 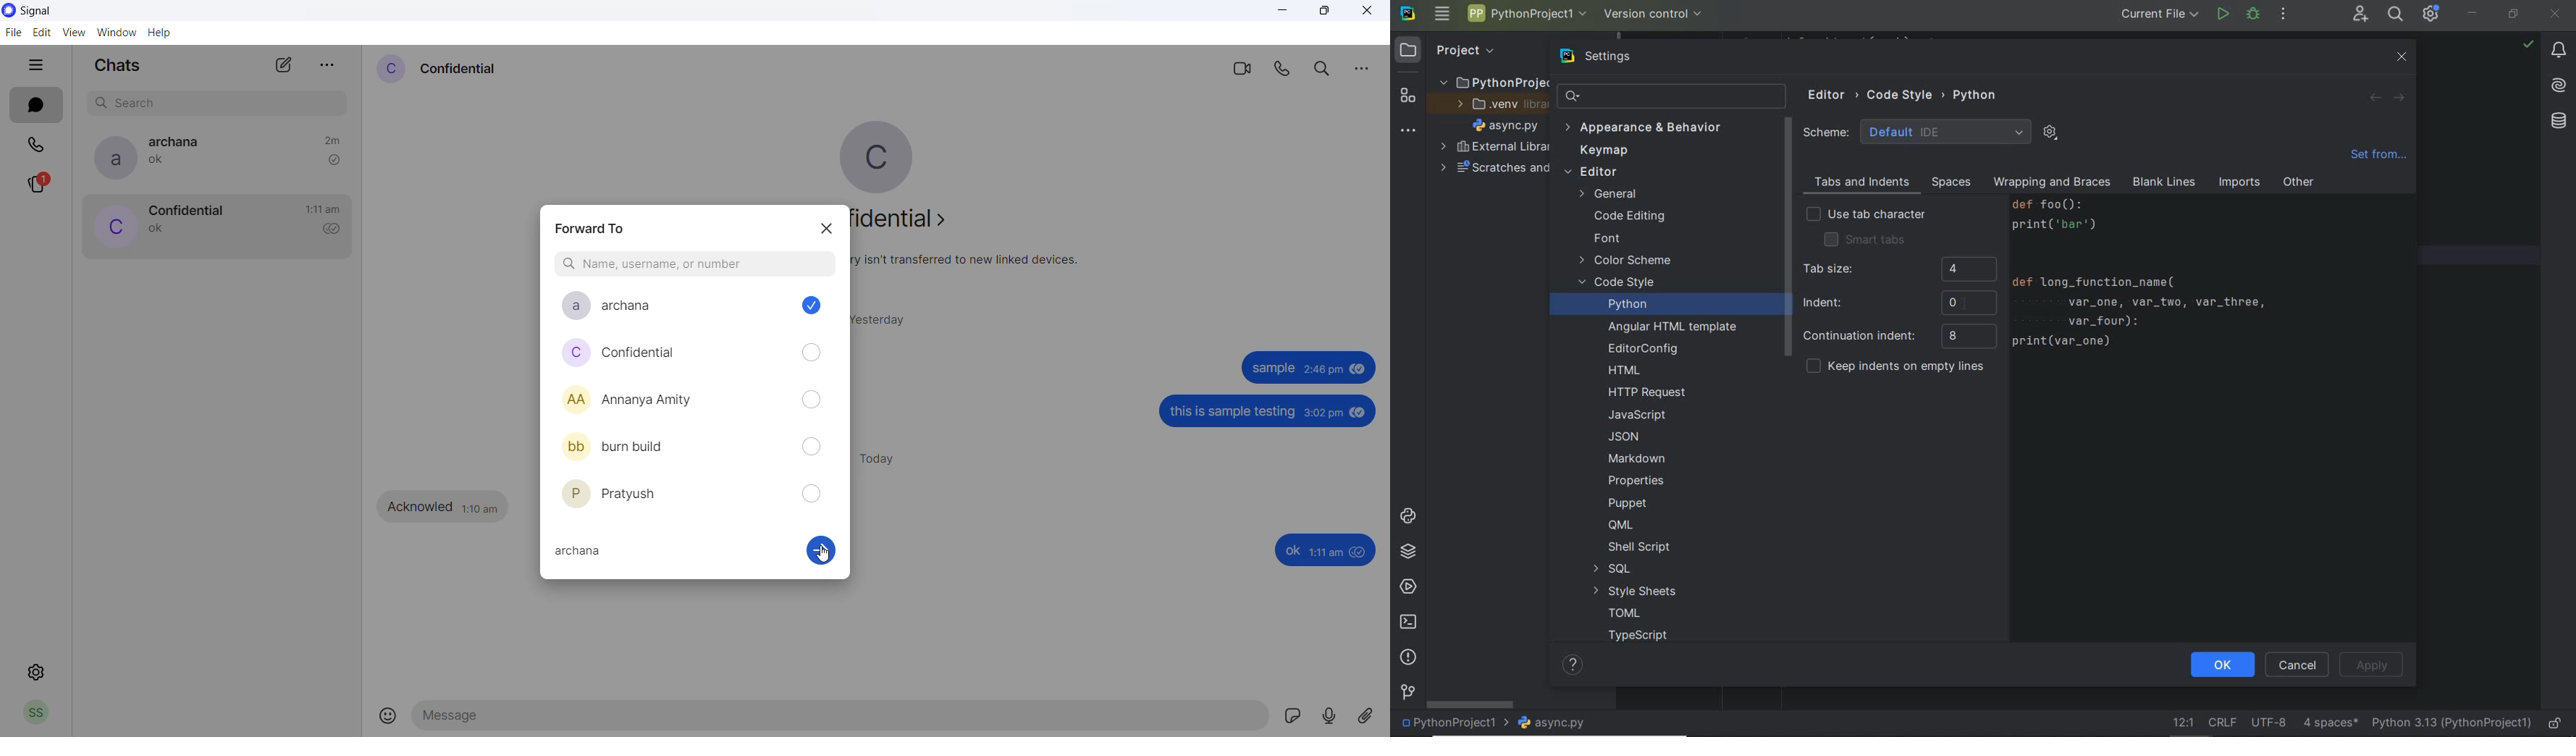 I want to click on settings, so click(x=36, y=673).